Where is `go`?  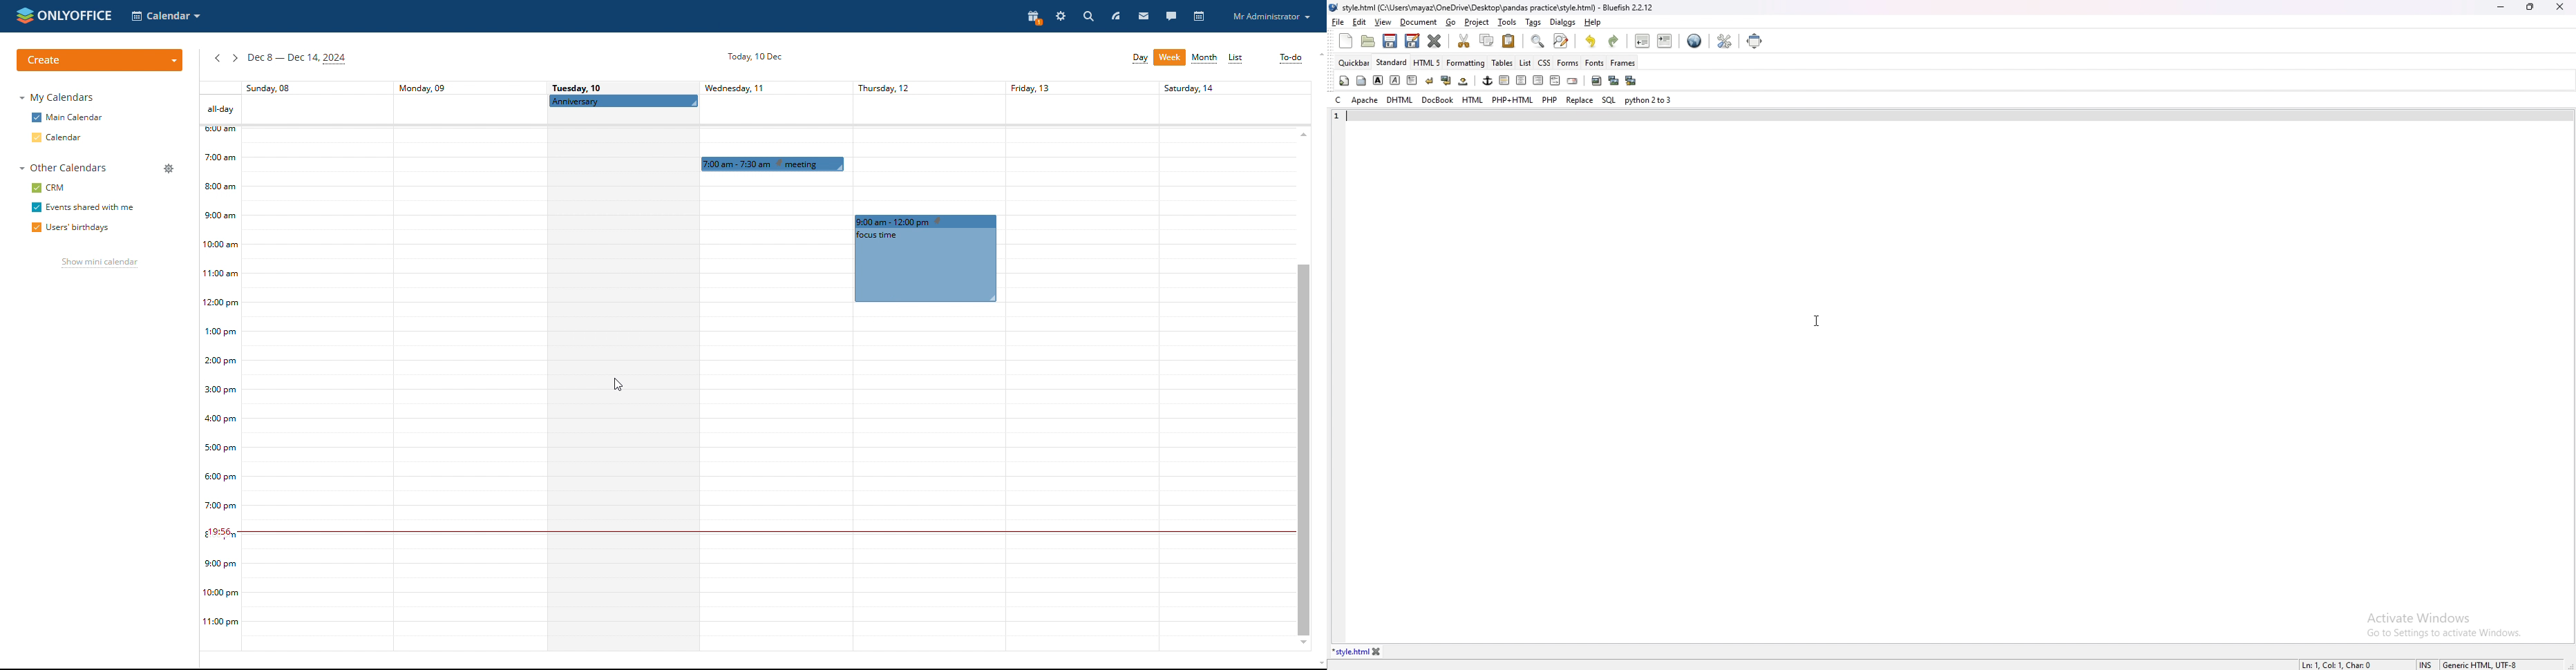
go is located at coordinates (1452, 23).